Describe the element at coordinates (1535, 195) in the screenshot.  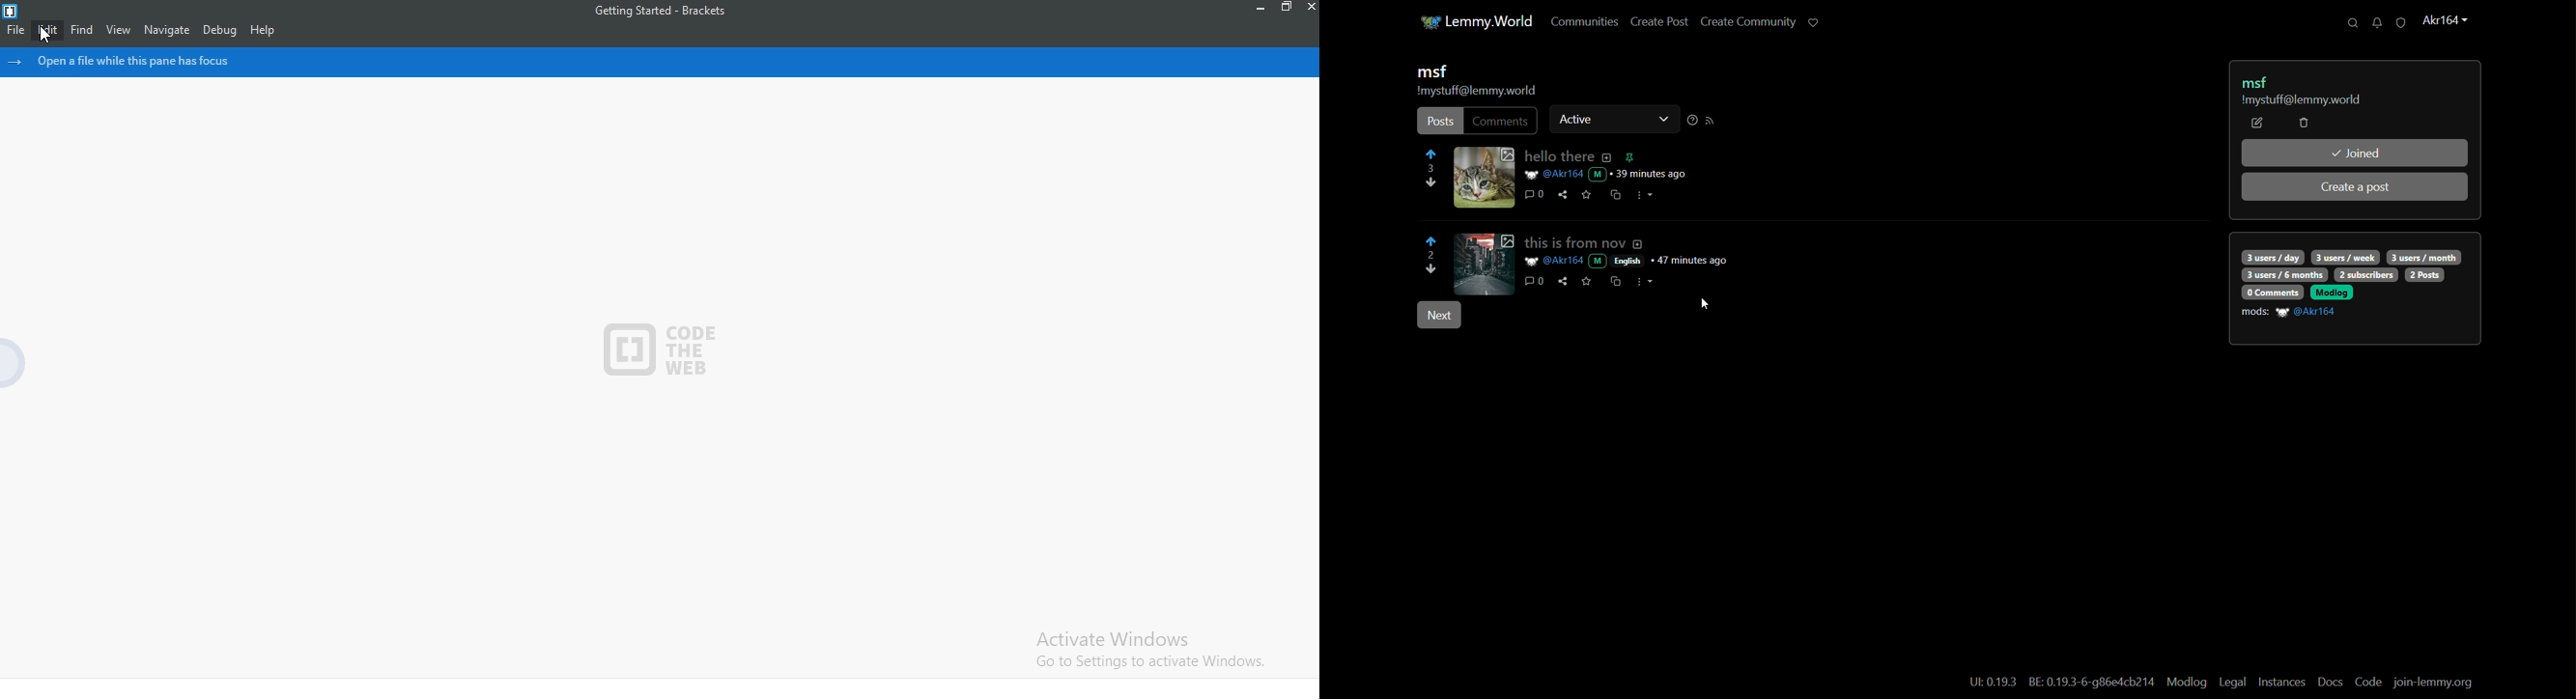
I see `comment` at that location.